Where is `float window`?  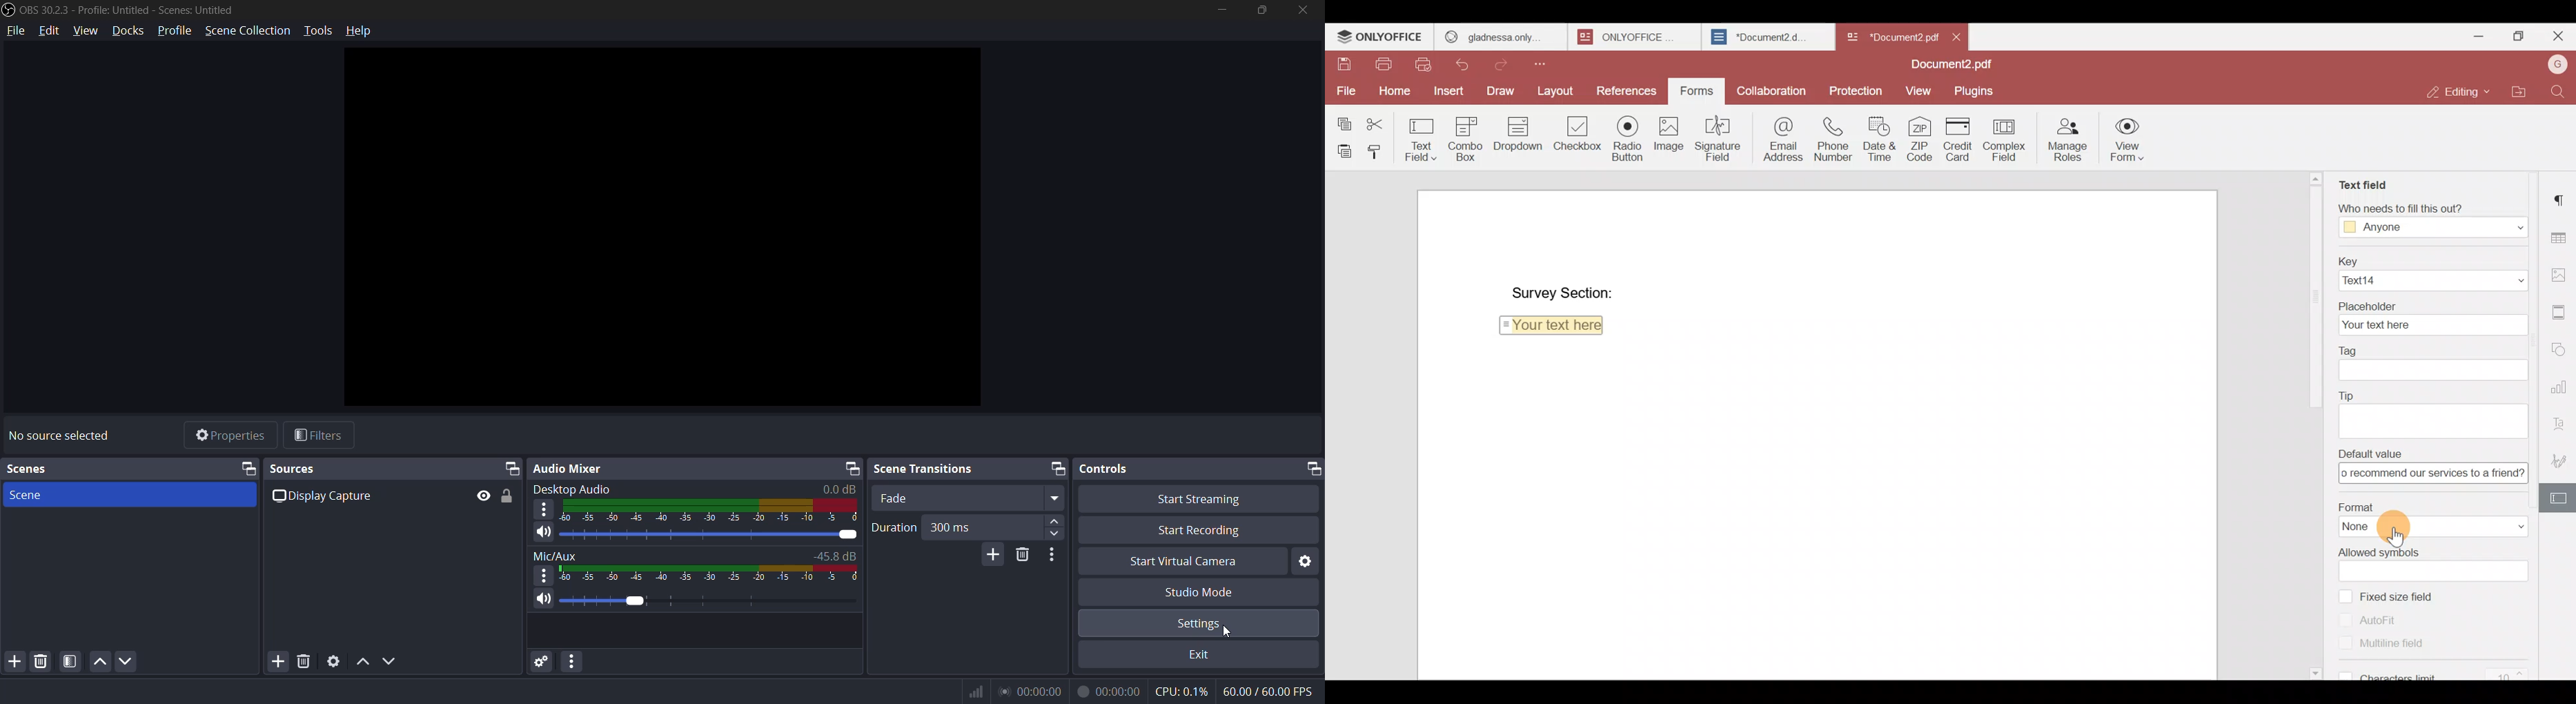
float window is located at coordinates (247, 468).